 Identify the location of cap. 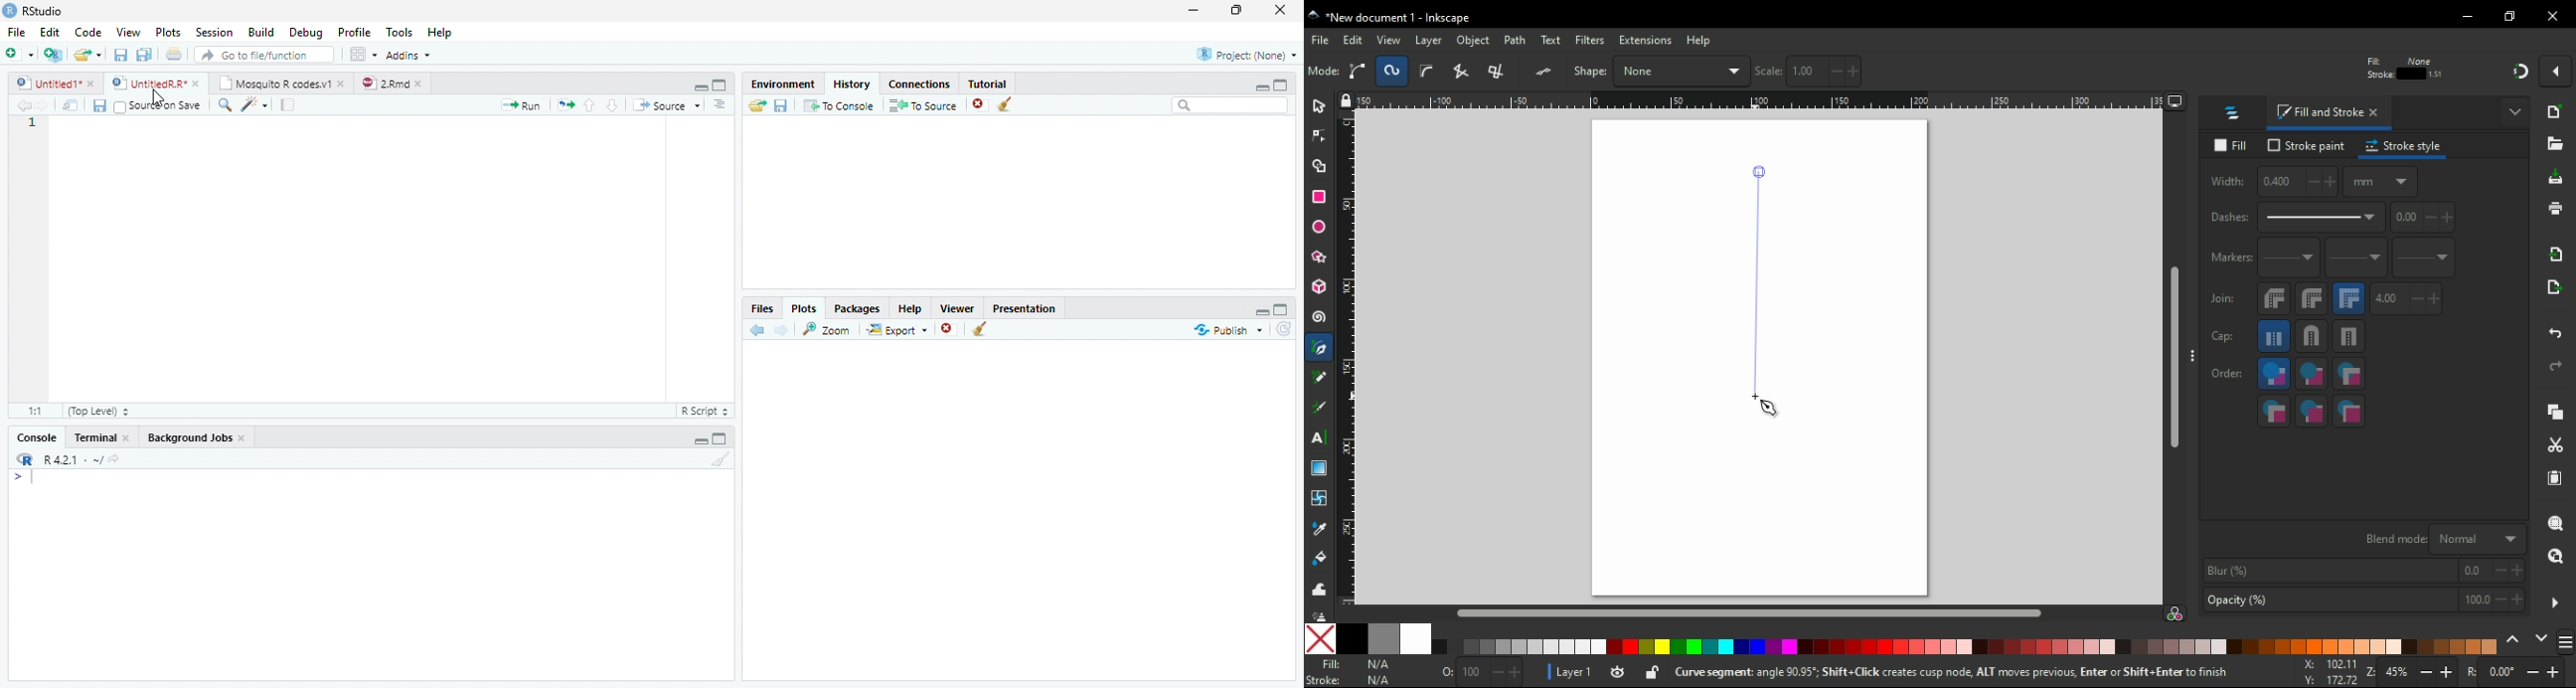
(2223, 337).